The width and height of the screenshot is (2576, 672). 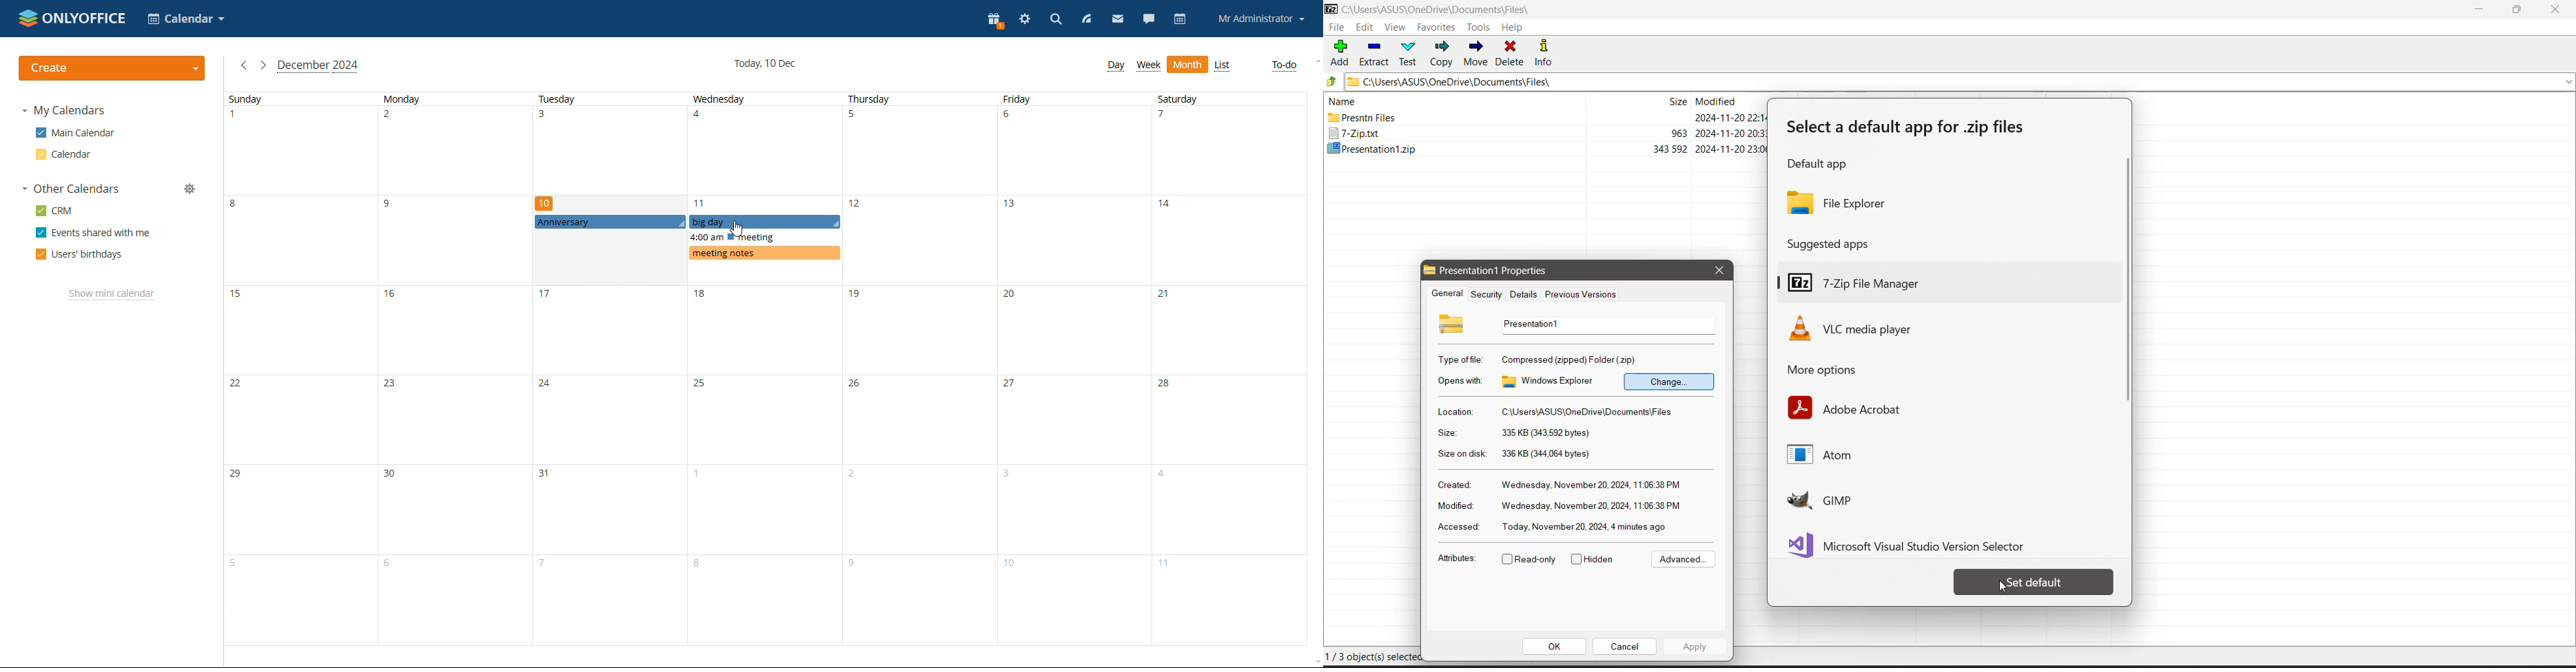 What do you see at coordinates (1456, 560) in the screenshot?
I see `Attributes` at bounding box center [1456, 560].